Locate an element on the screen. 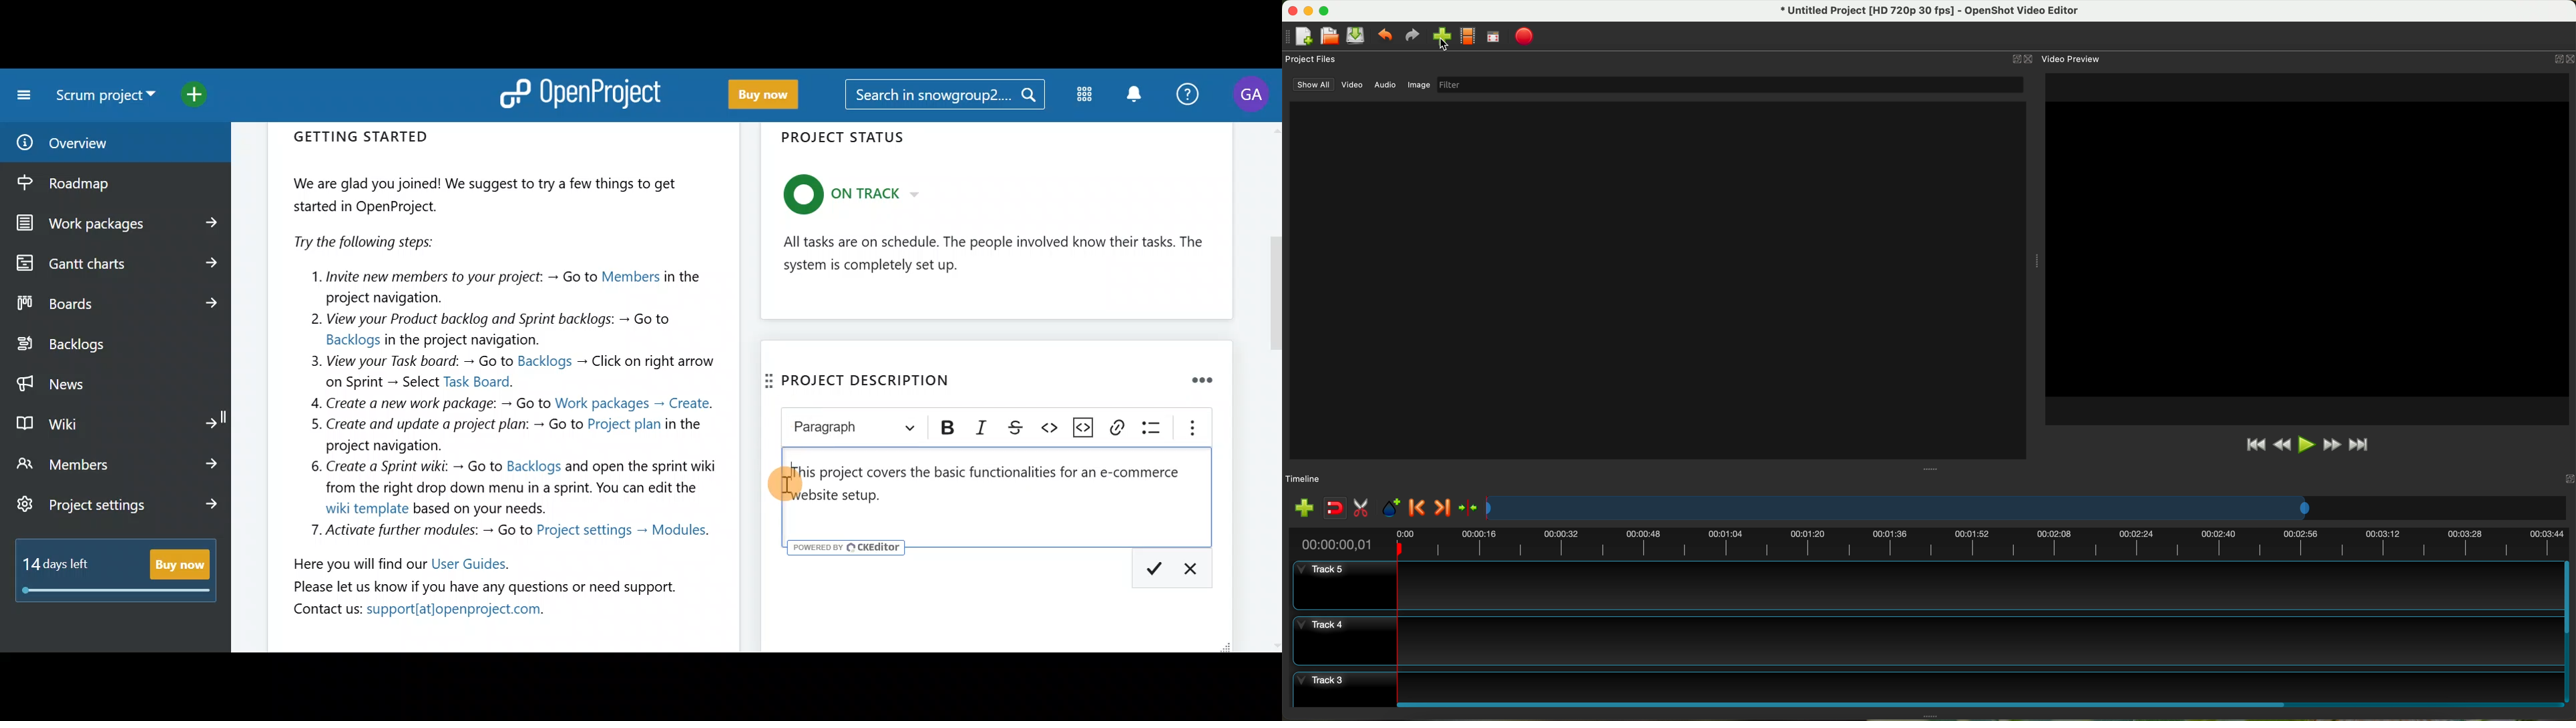 The image size is (2576, 728). next marker is located at coordinates (1445, 509).